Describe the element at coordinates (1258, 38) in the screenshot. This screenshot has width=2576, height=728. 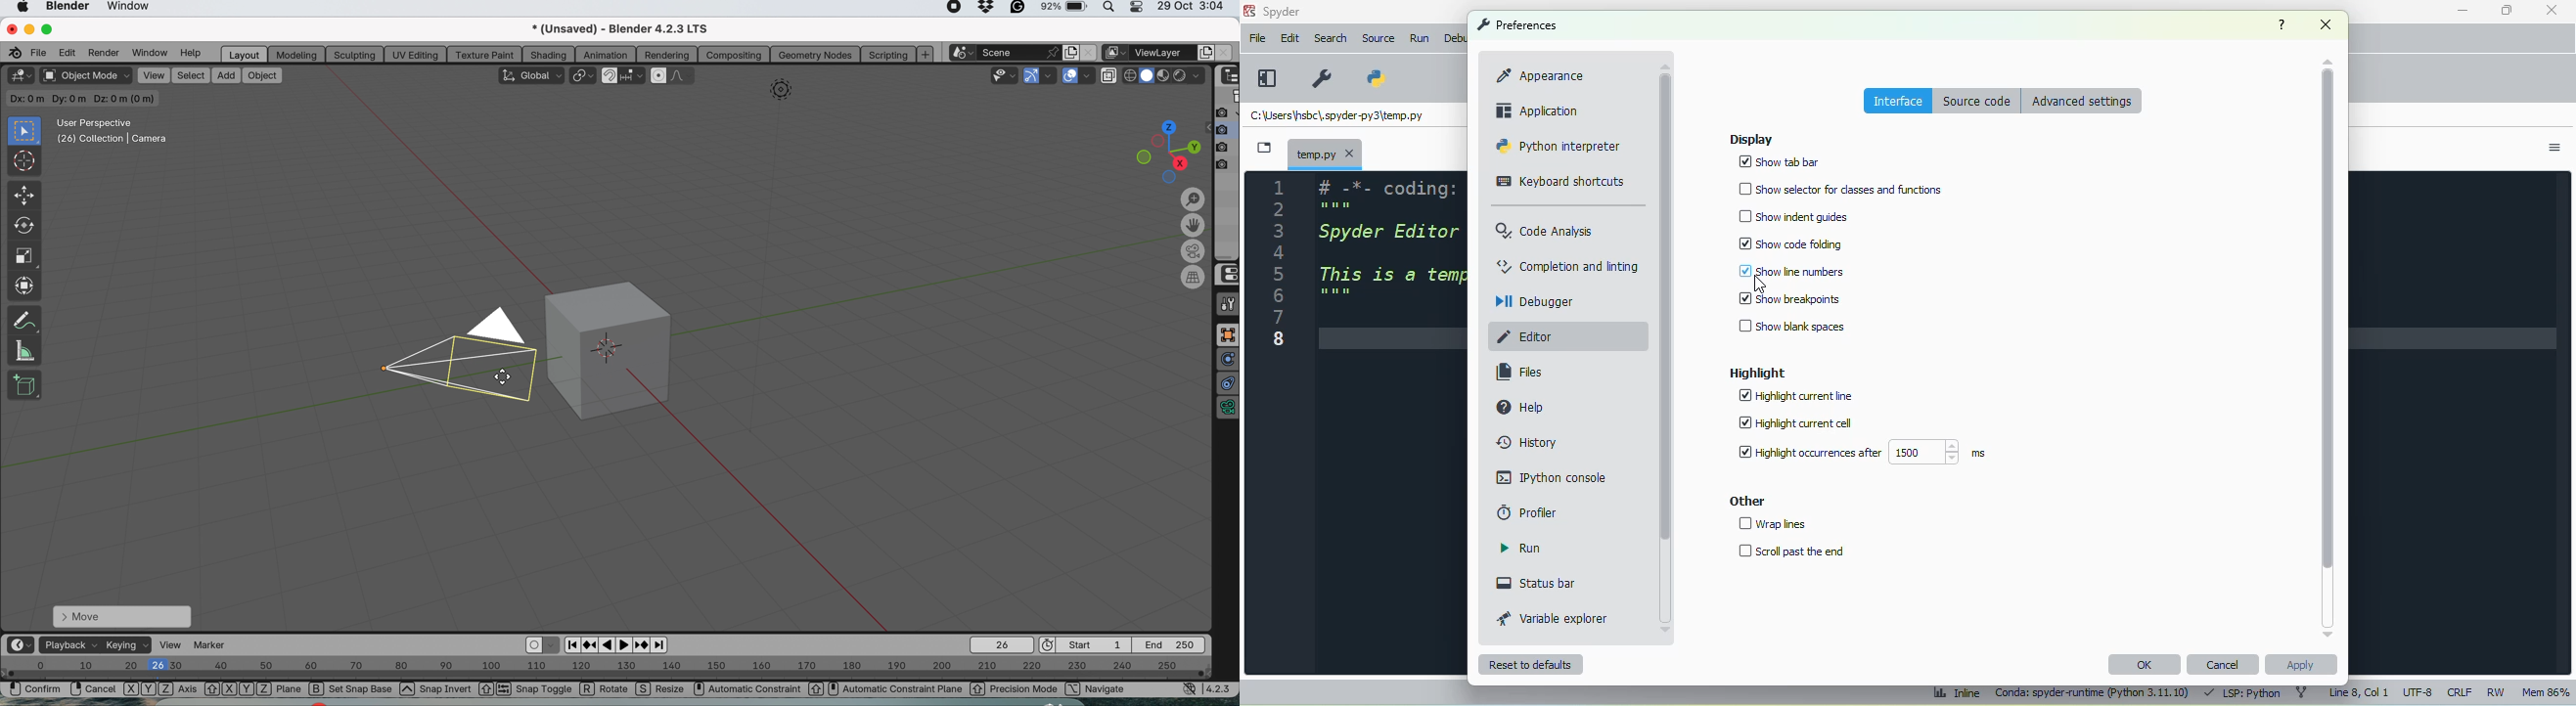
I see `file` at that location.